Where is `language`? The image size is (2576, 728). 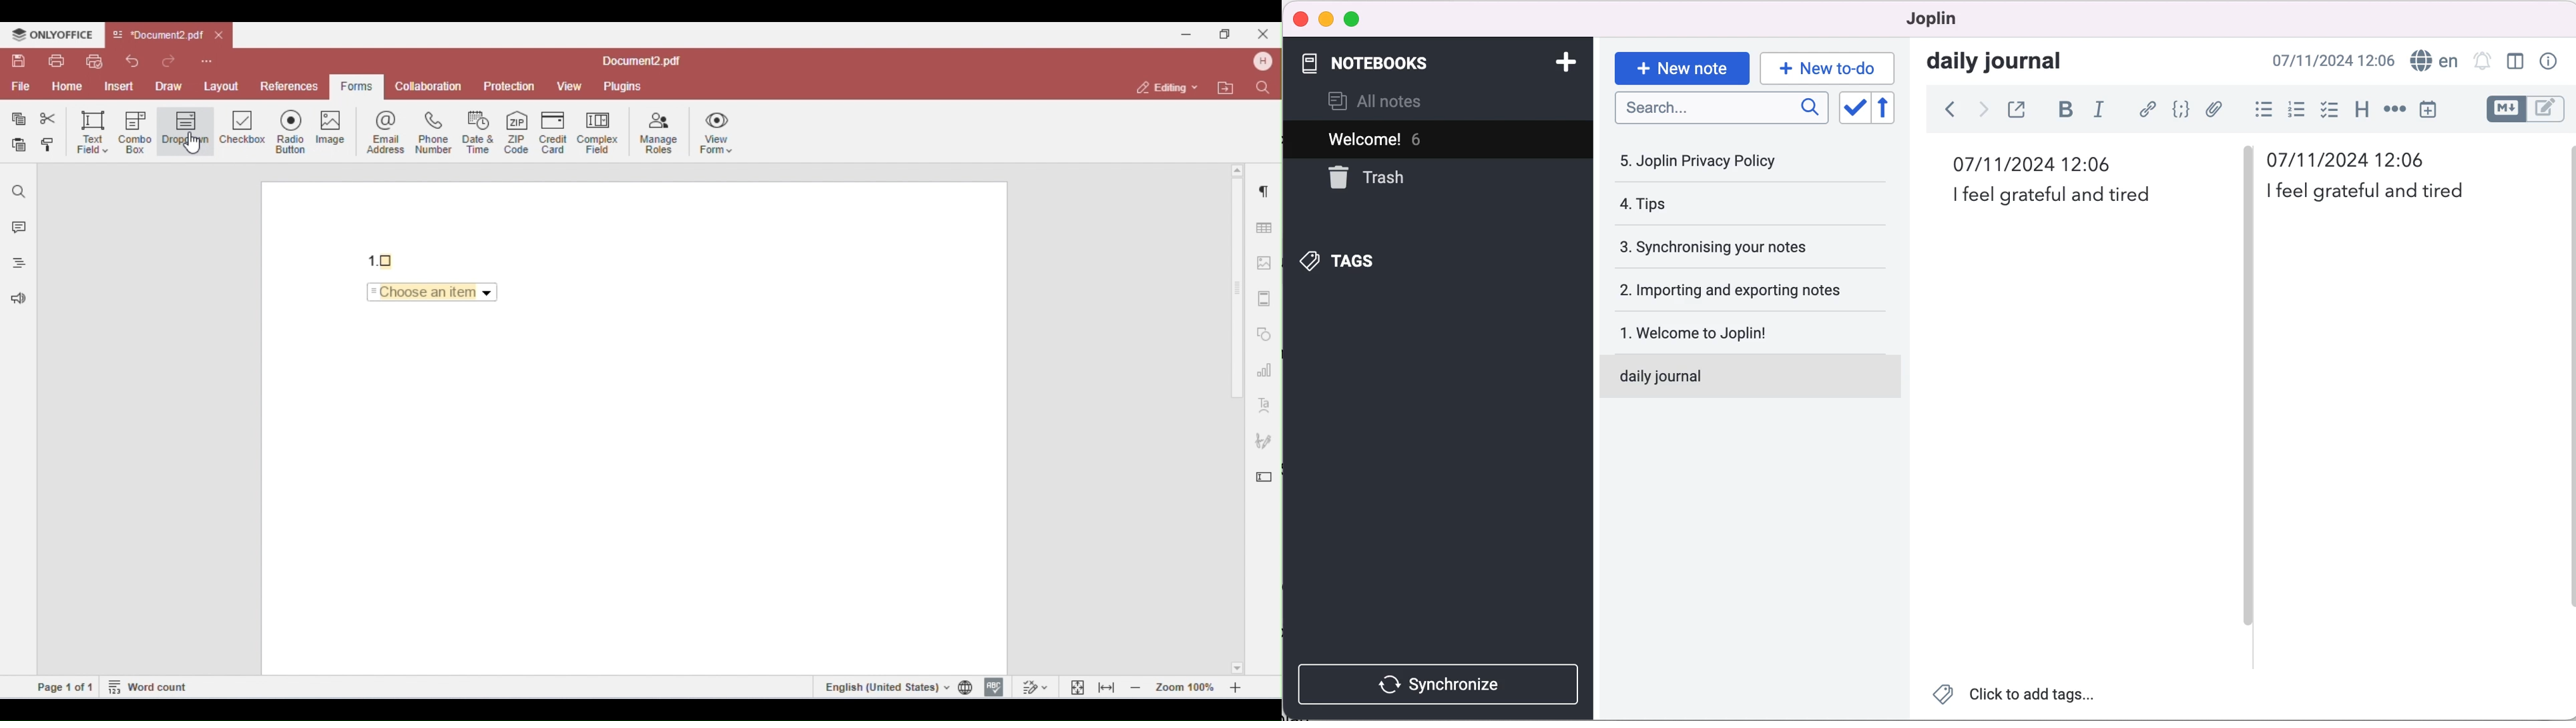
language is located at coordinates (2434, 62).